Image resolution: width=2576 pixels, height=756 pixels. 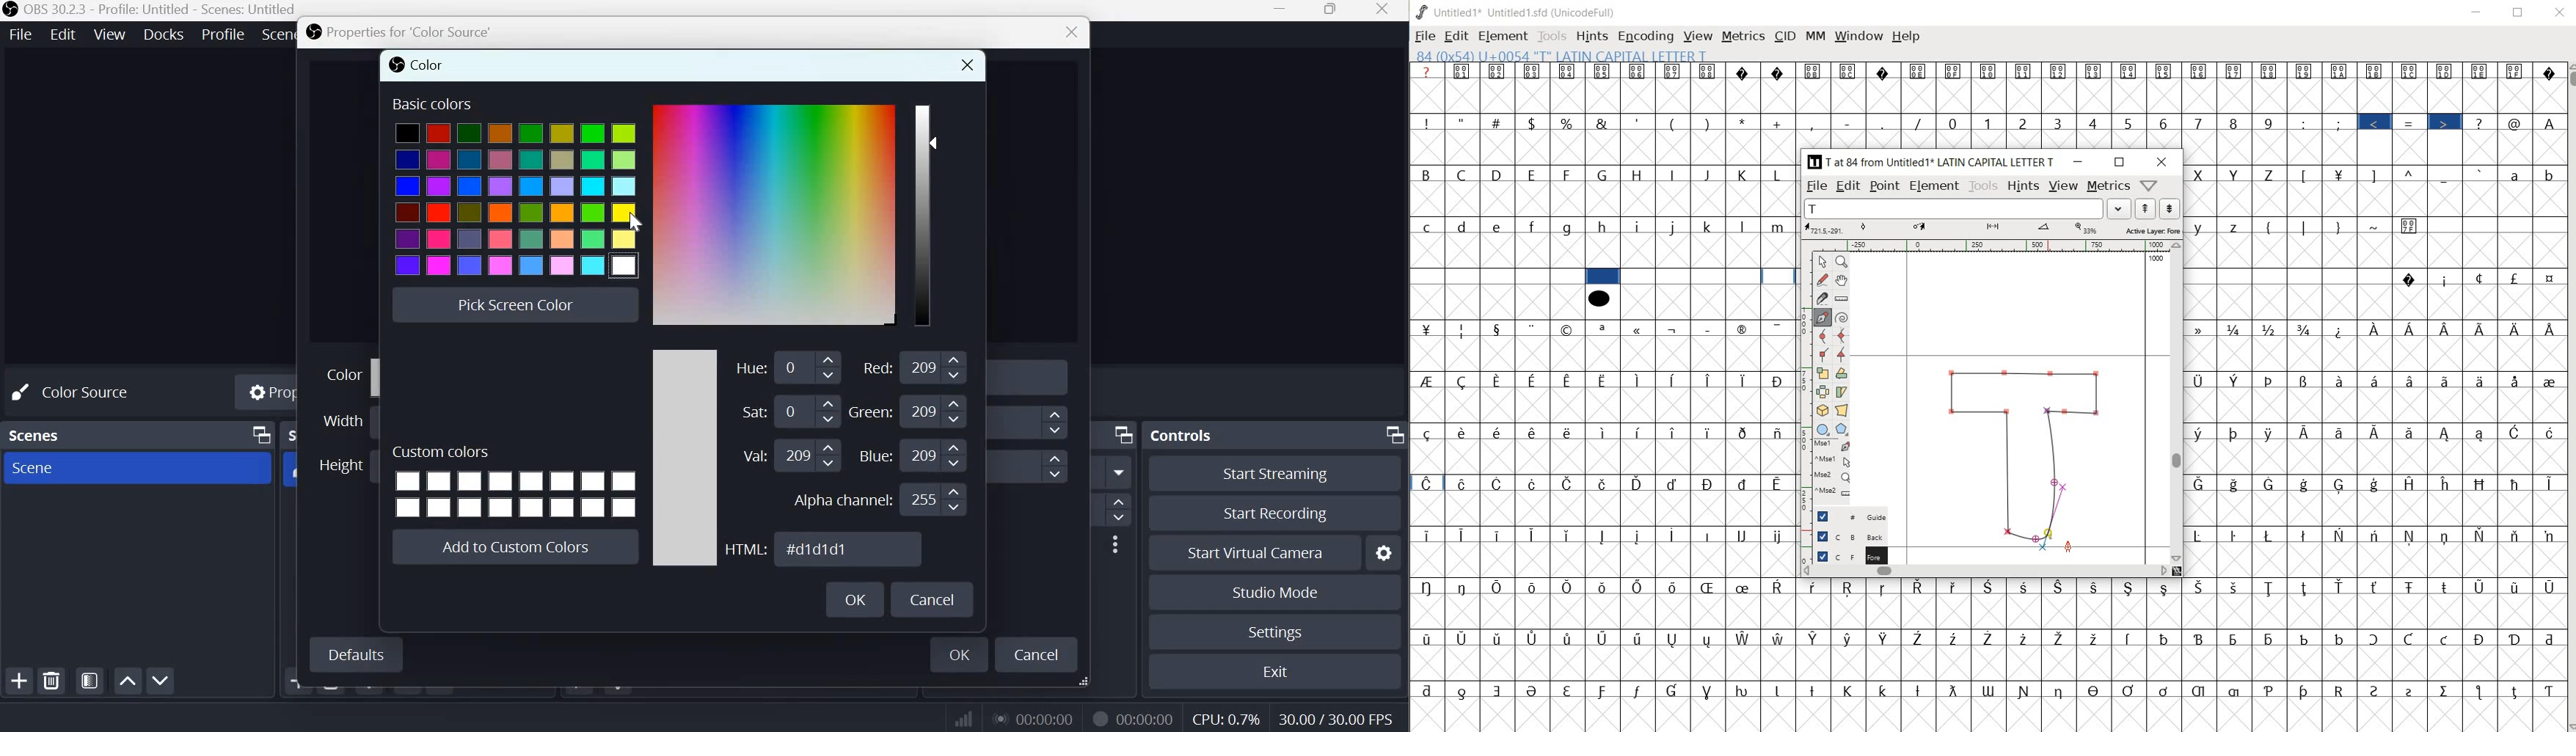 I want to click on c, so click(x=1427, y=226).